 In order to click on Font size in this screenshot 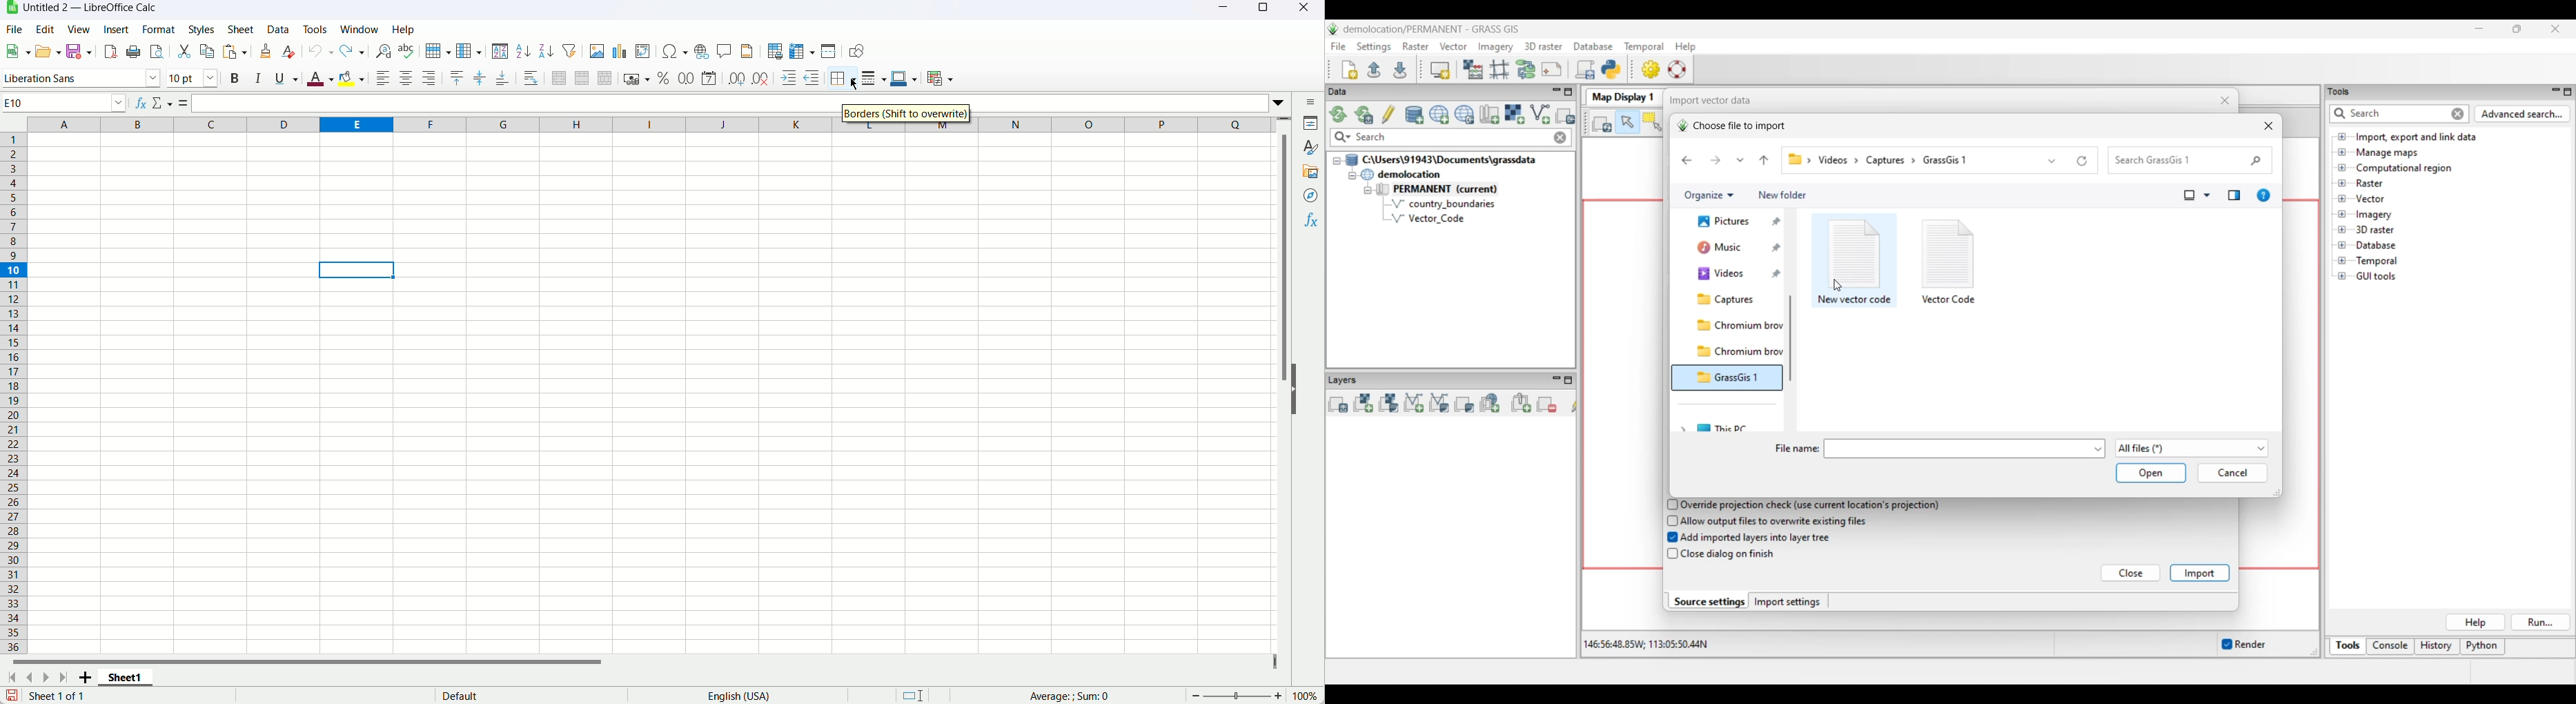, I will do `click(195, 78)`.